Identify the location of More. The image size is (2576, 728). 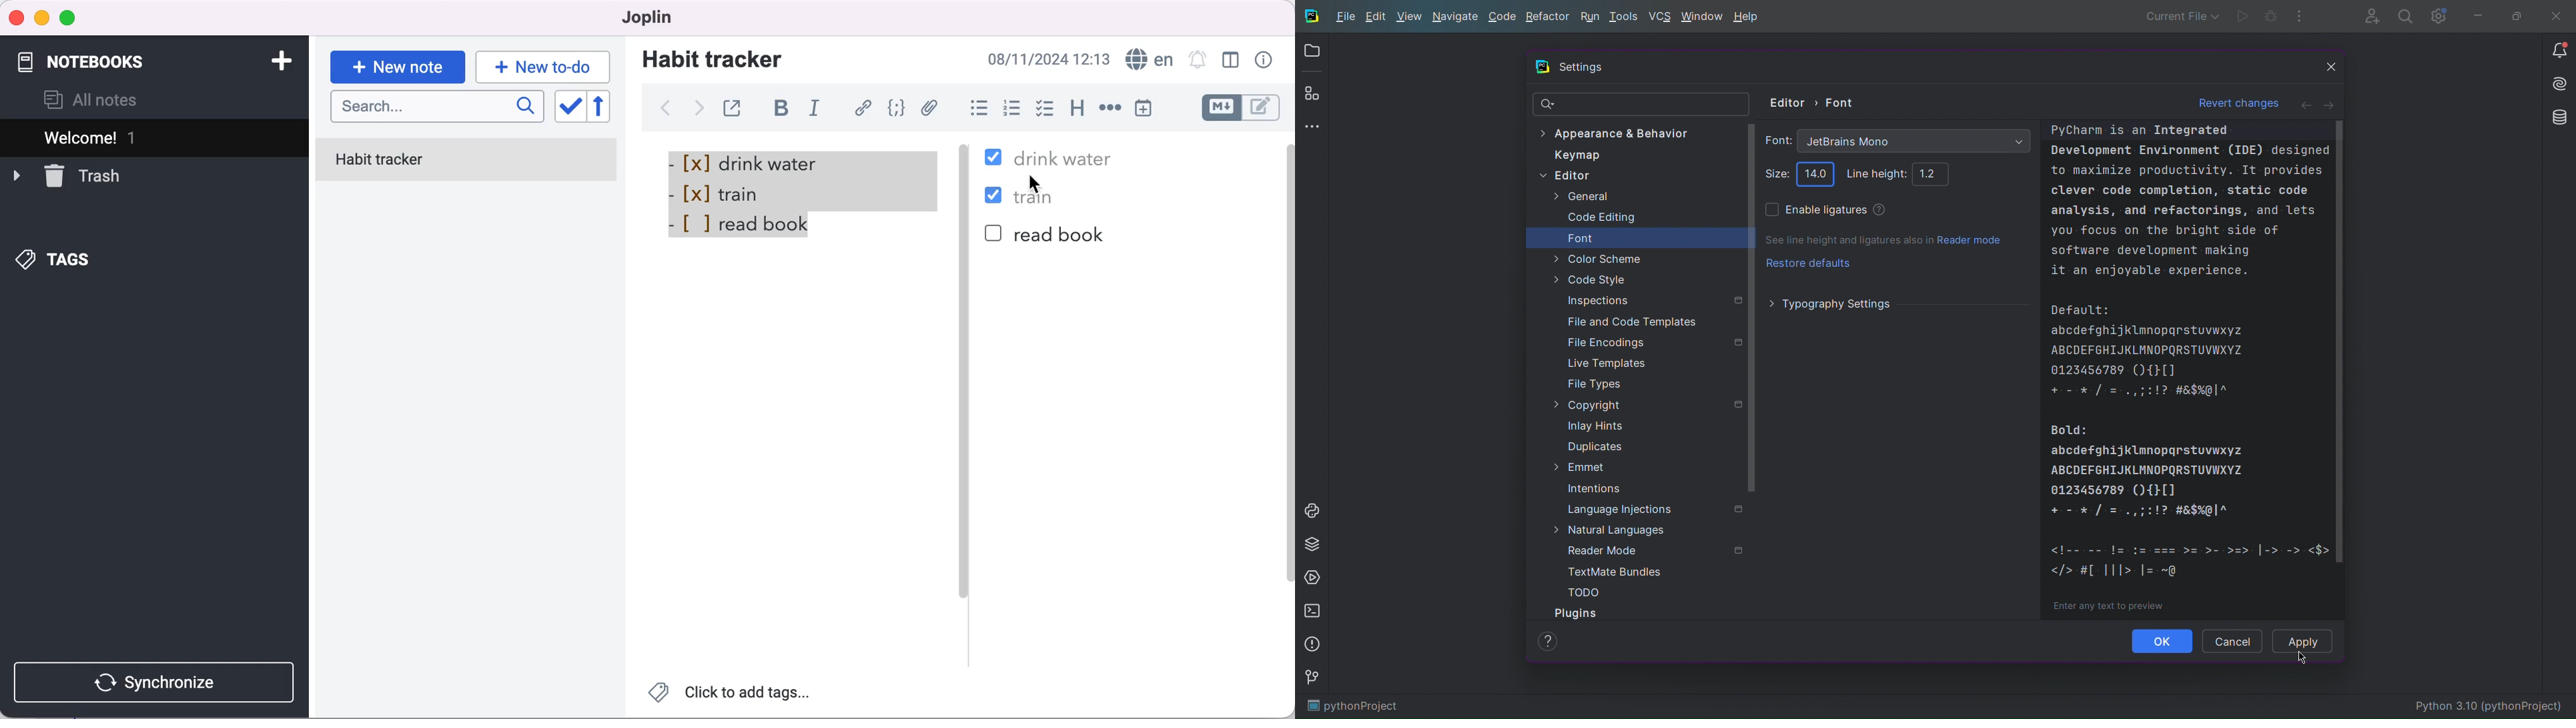
(1314, 128).